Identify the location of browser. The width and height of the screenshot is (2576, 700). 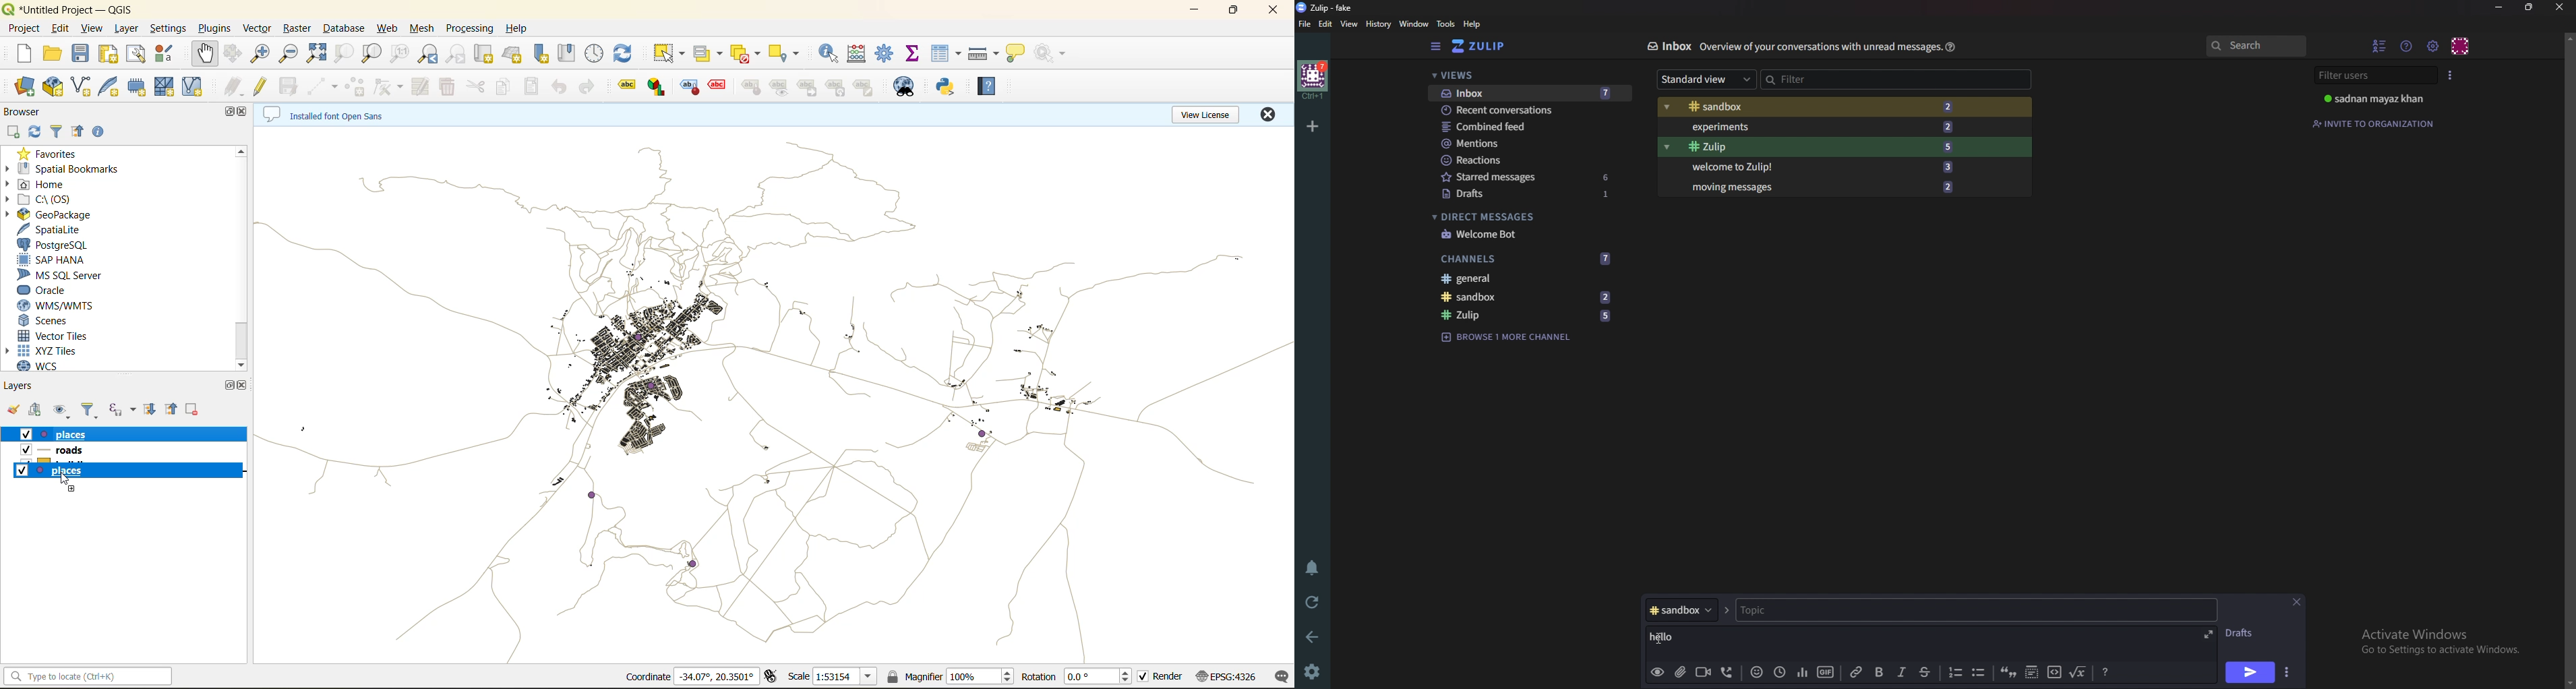
(32, 113).